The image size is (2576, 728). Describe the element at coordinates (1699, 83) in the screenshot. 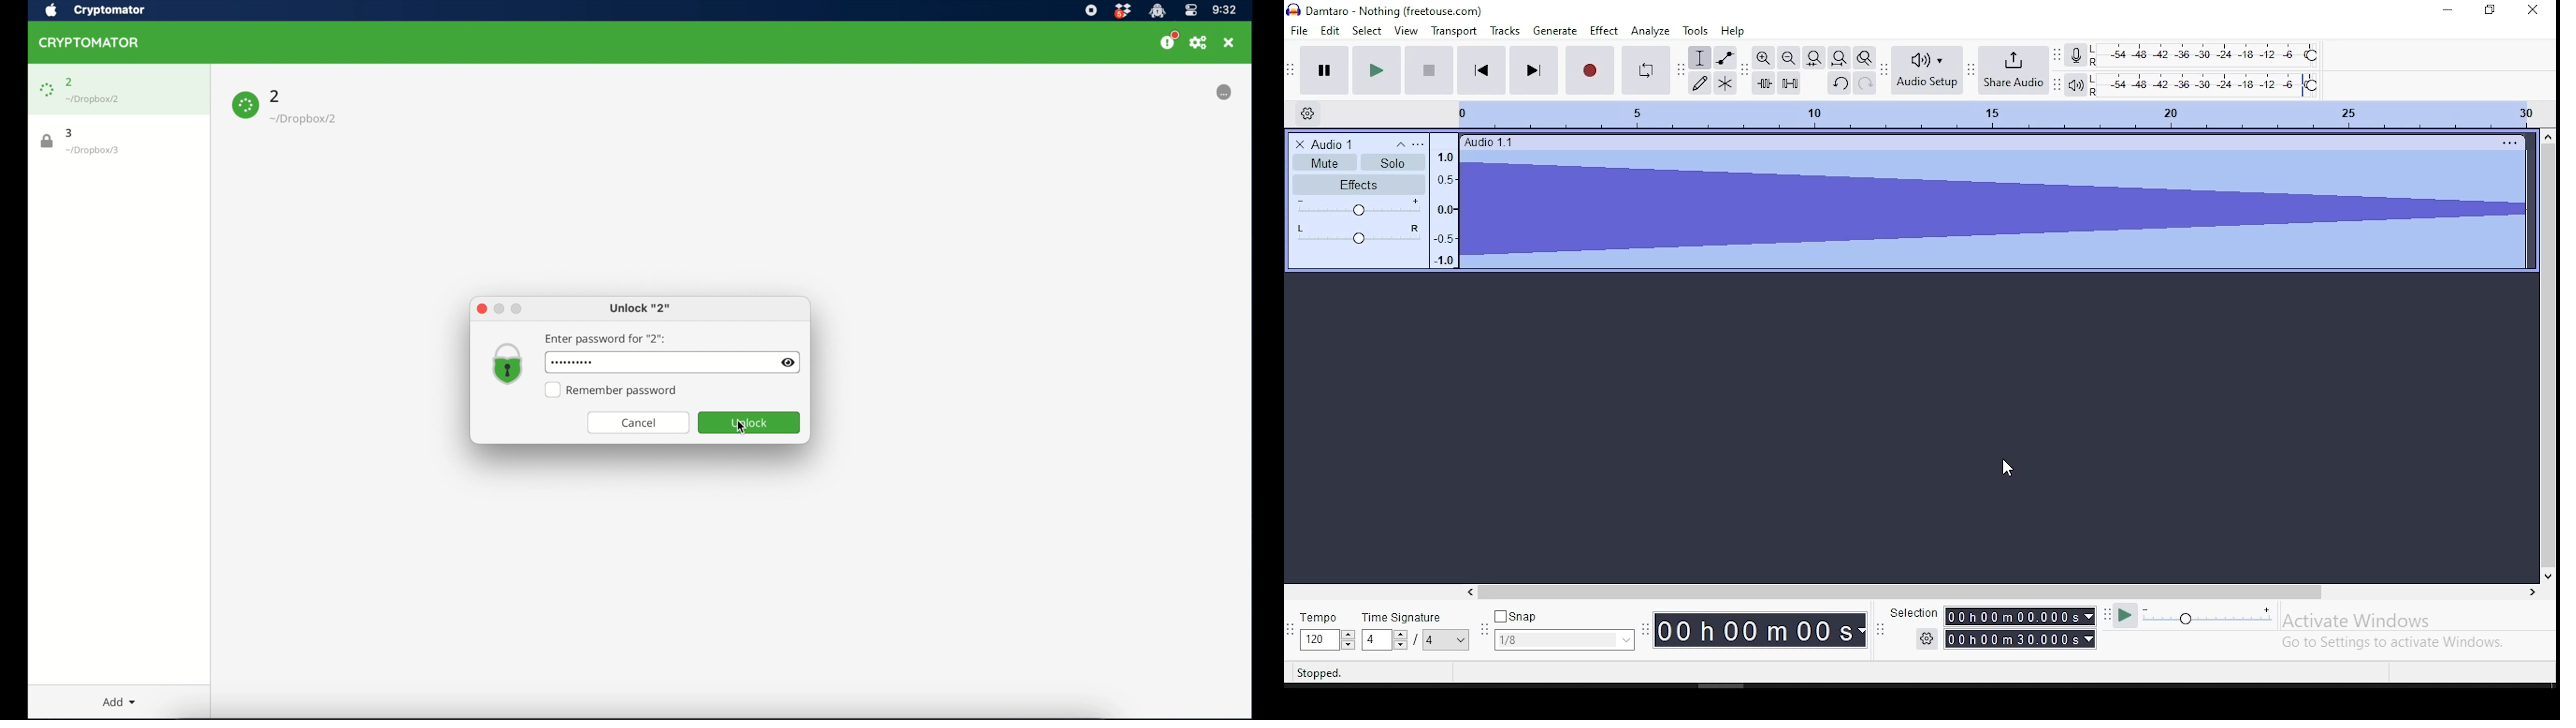

I see `draw tool` at that location.